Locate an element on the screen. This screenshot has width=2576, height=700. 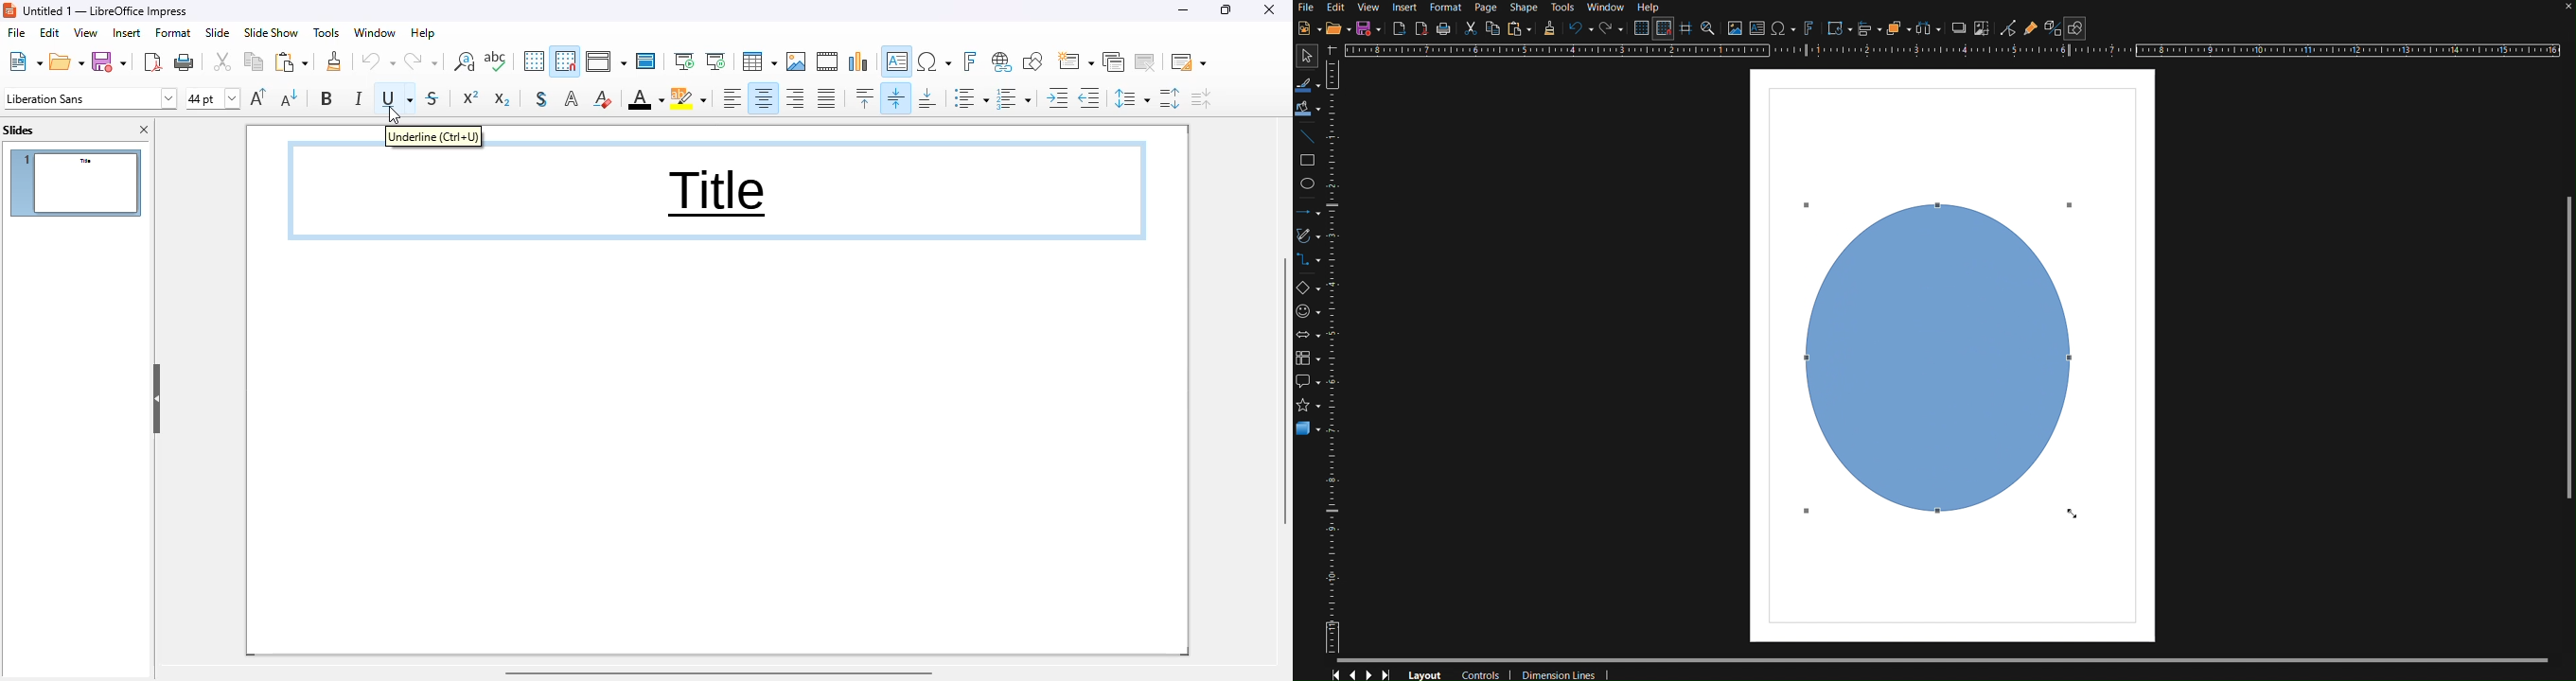
Insert special character is located at coordinates (1782, 29).